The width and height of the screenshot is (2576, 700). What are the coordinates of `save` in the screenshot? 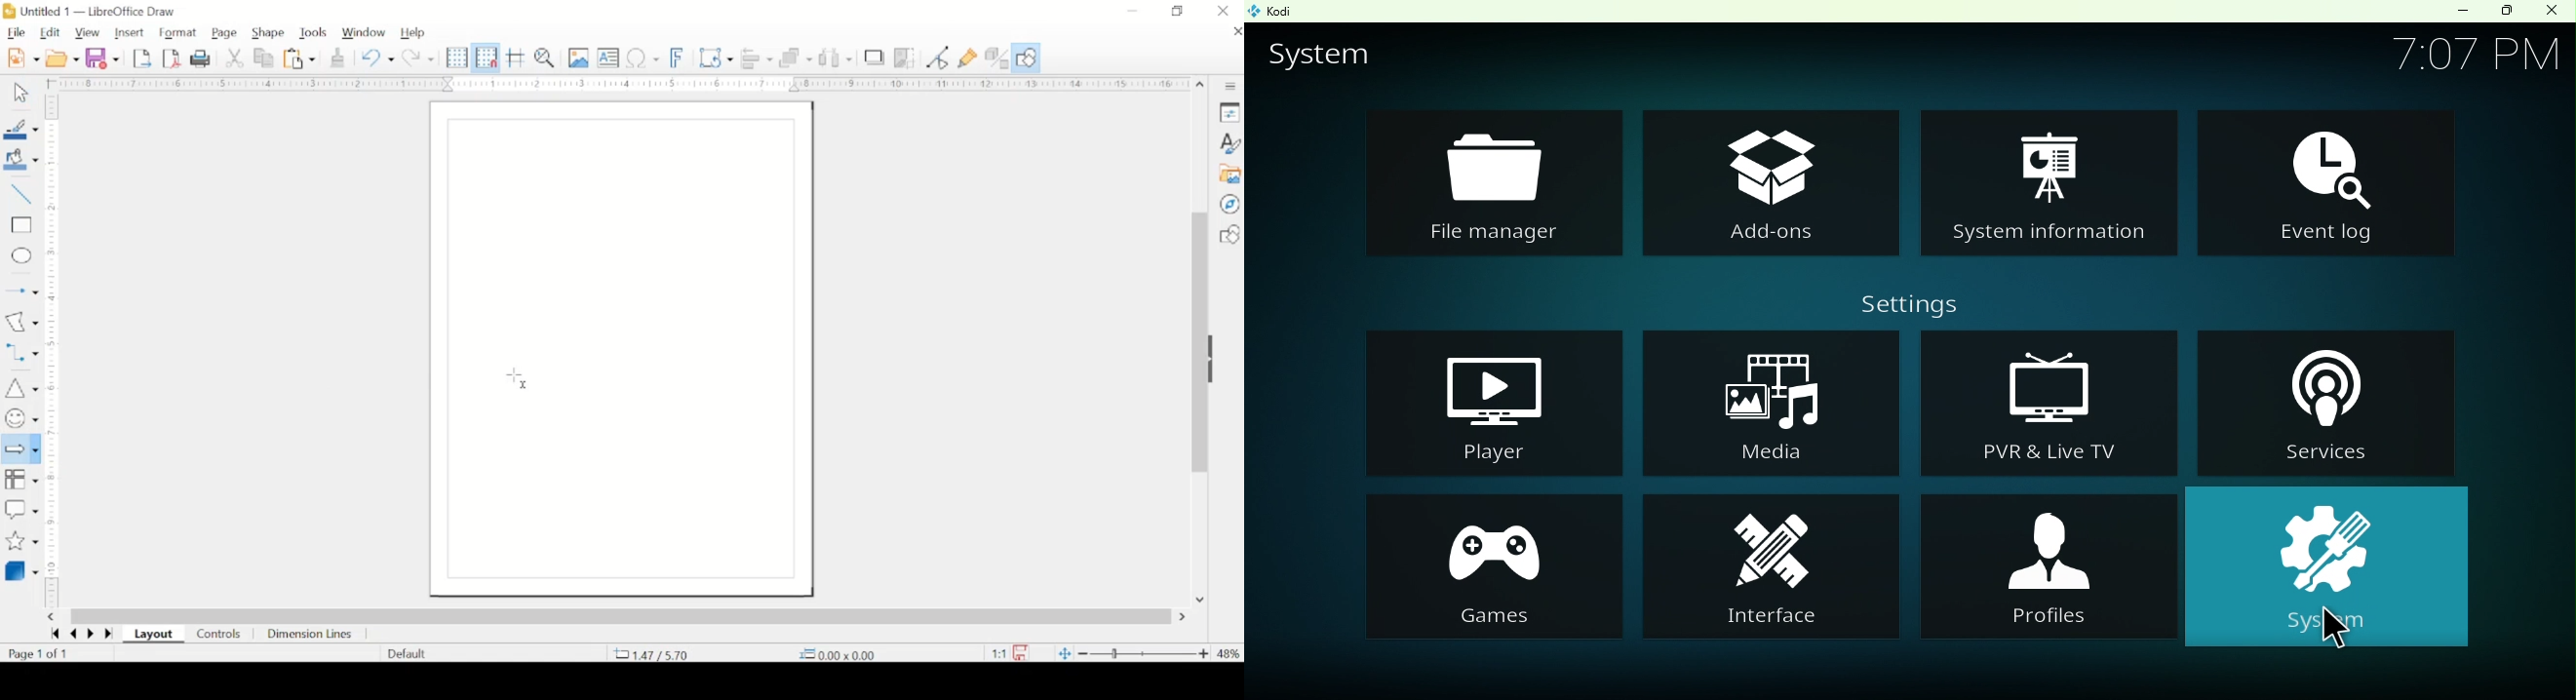 It's located at (102, 57).